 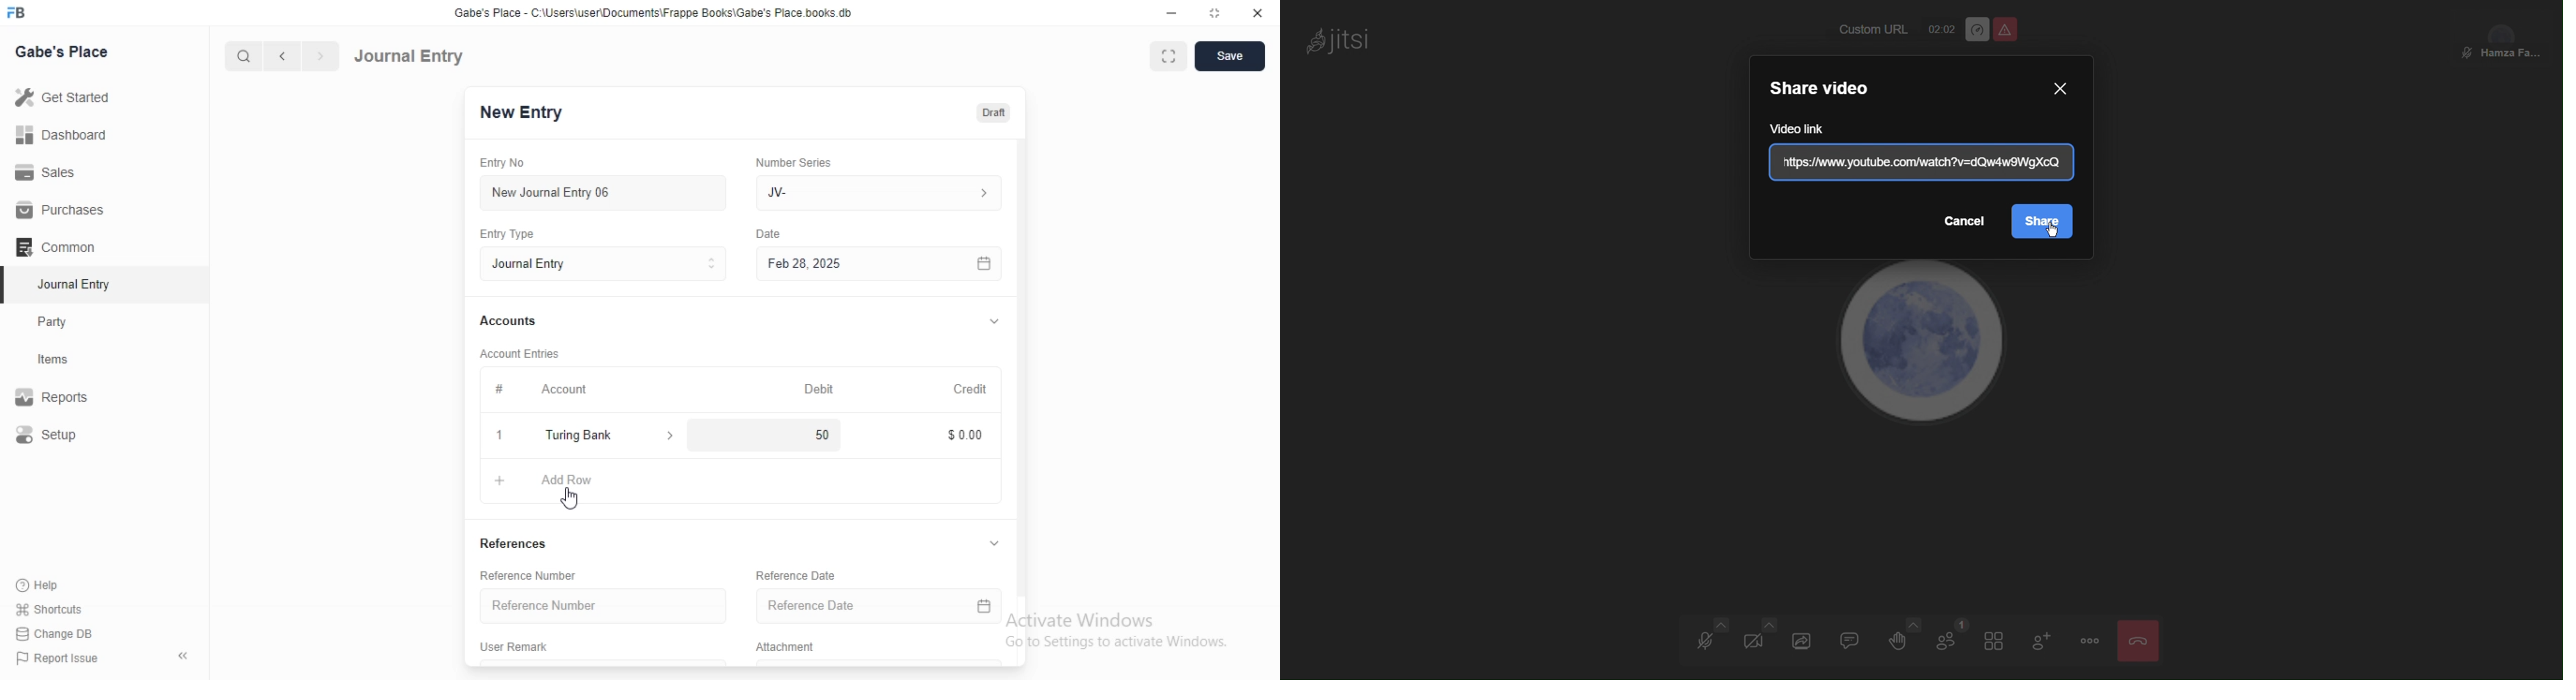 I want to click on Debit, so click(x=820, y=388).